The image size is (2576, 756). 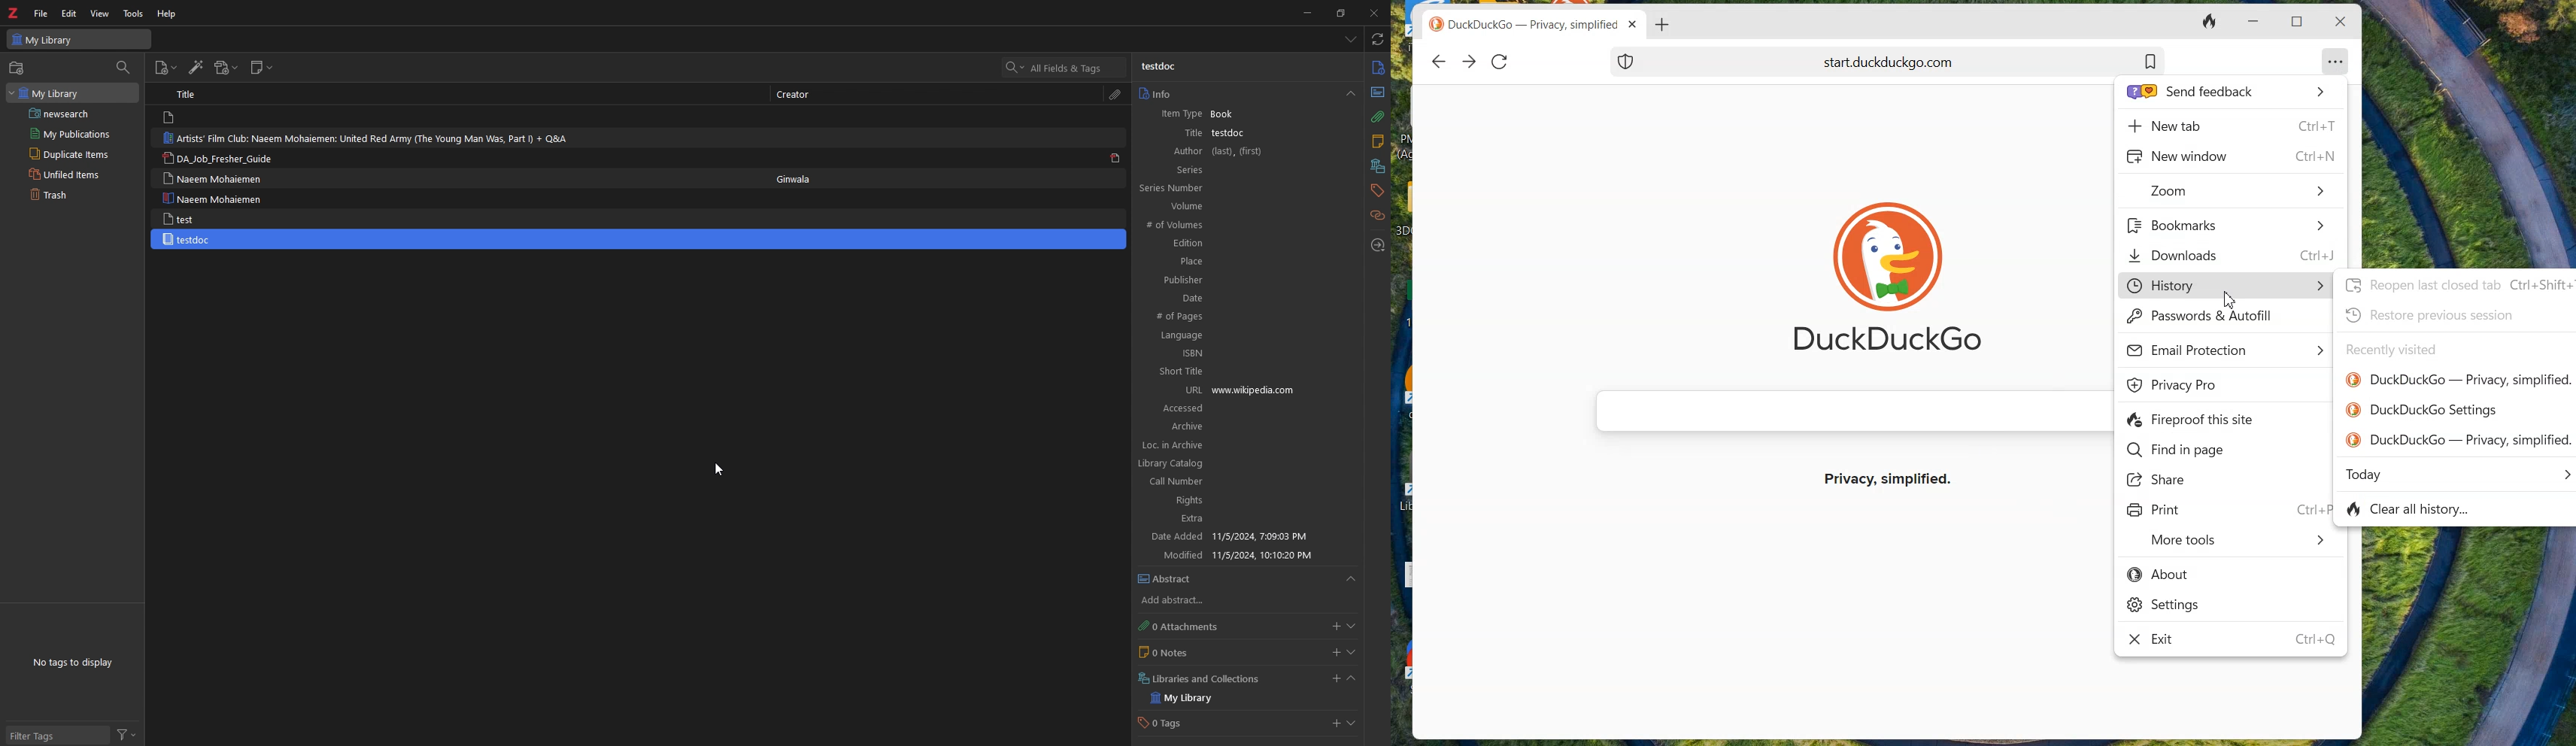 What do you see at coordinates (170, 117) in the screenshot?
I see `file logo` at bounding box center [170, 117].